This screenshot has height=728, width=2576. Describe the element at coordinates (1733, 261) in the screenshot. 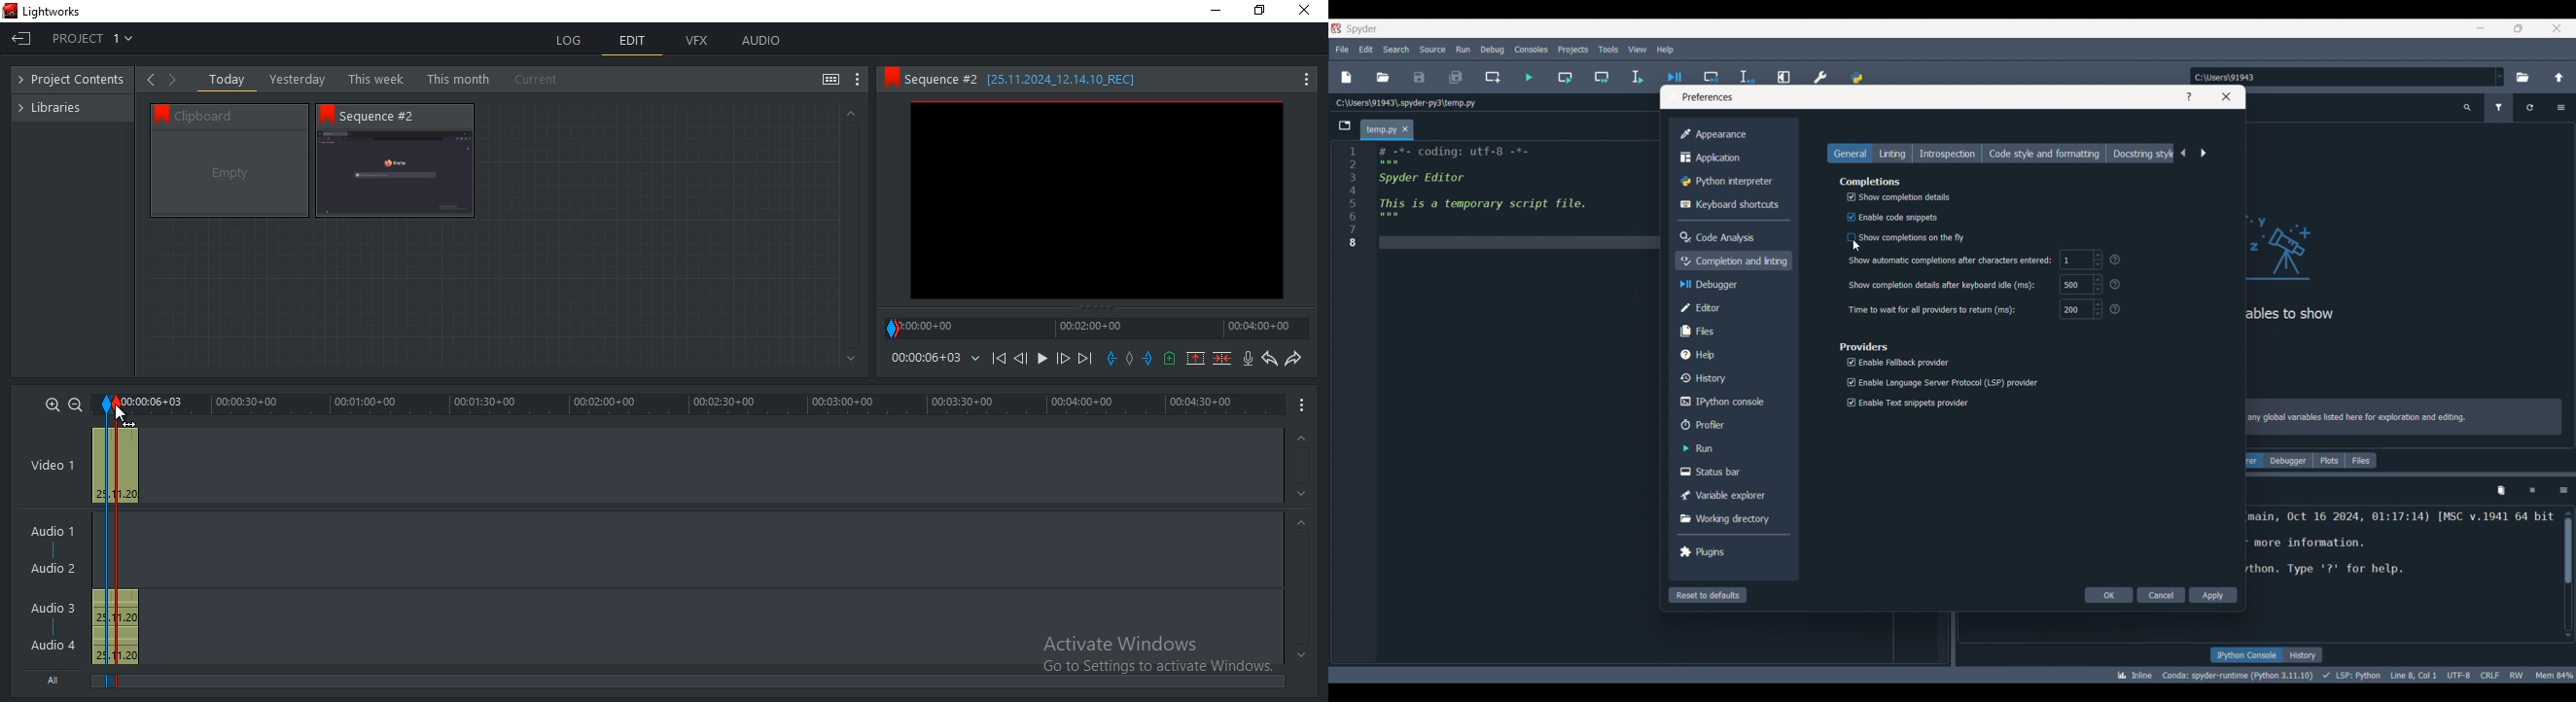

I see `Completion and linting, current selection highlighted` at that location.